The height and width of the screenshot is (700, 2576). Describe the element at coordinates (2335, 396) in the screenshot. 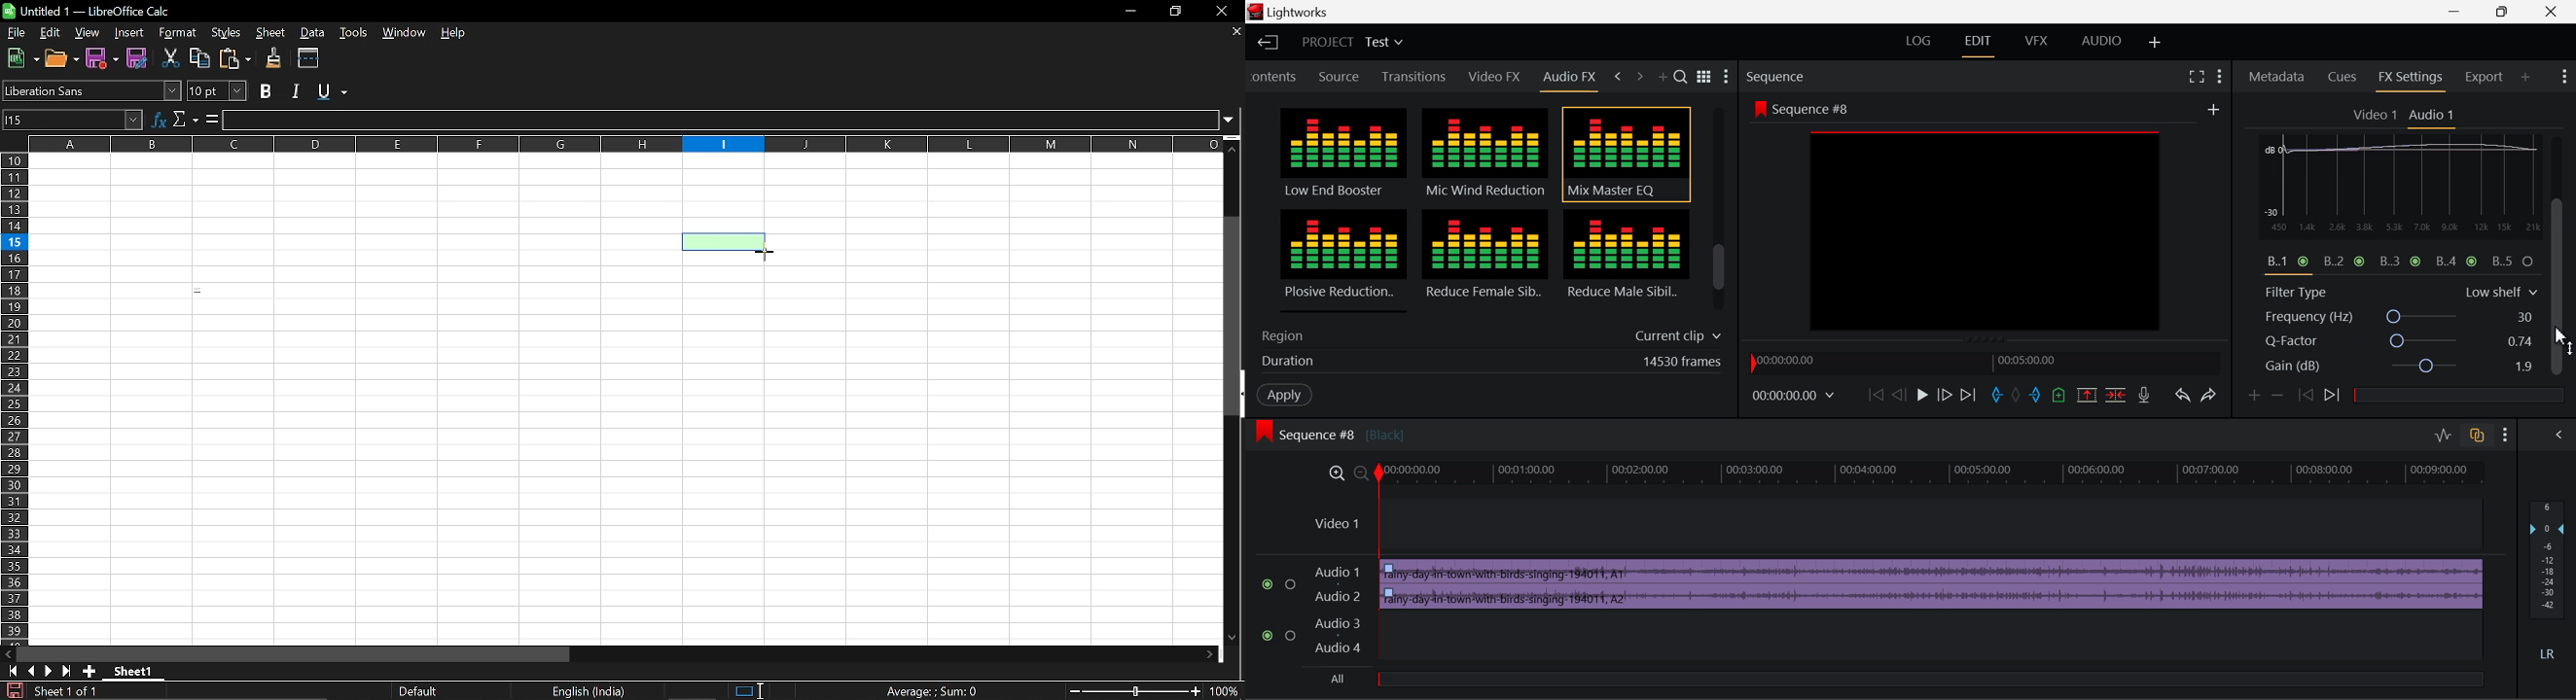

I see `Next keyframe` at that location.